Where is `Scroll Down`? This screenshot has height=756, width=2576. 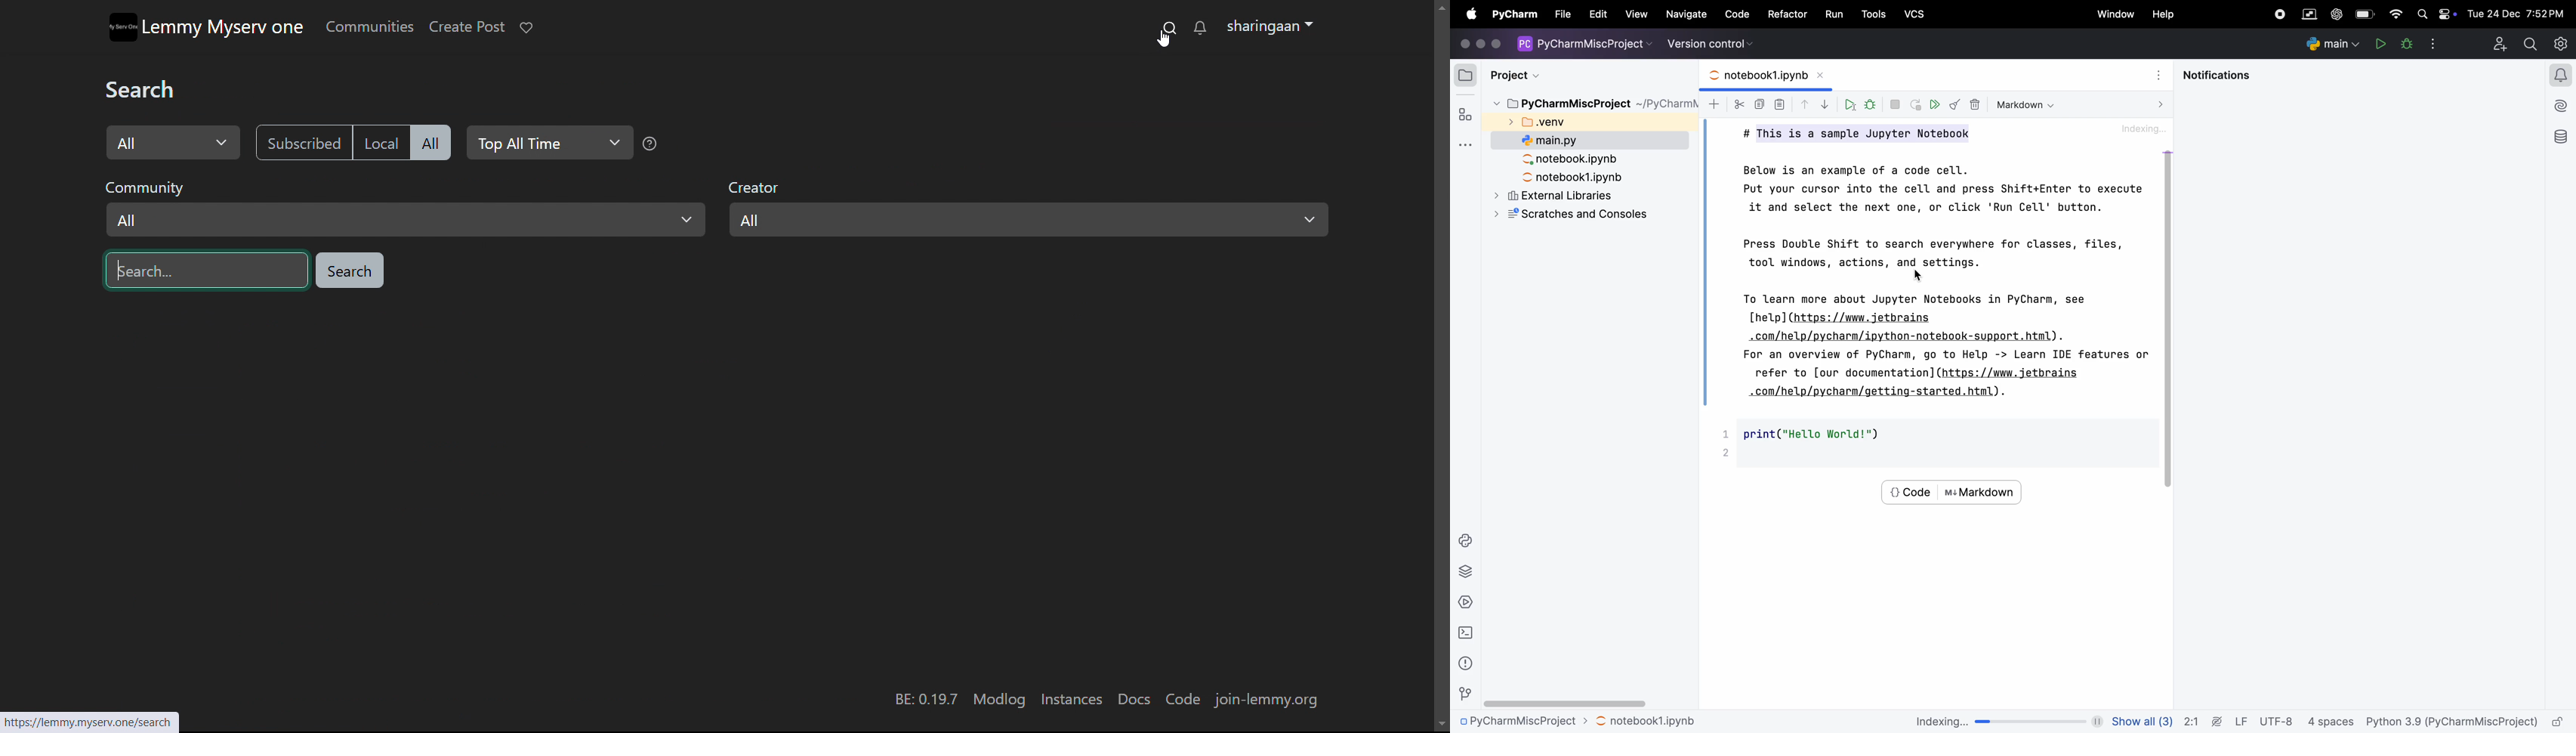
Scroll Down is located at coordinates (1440, 720).